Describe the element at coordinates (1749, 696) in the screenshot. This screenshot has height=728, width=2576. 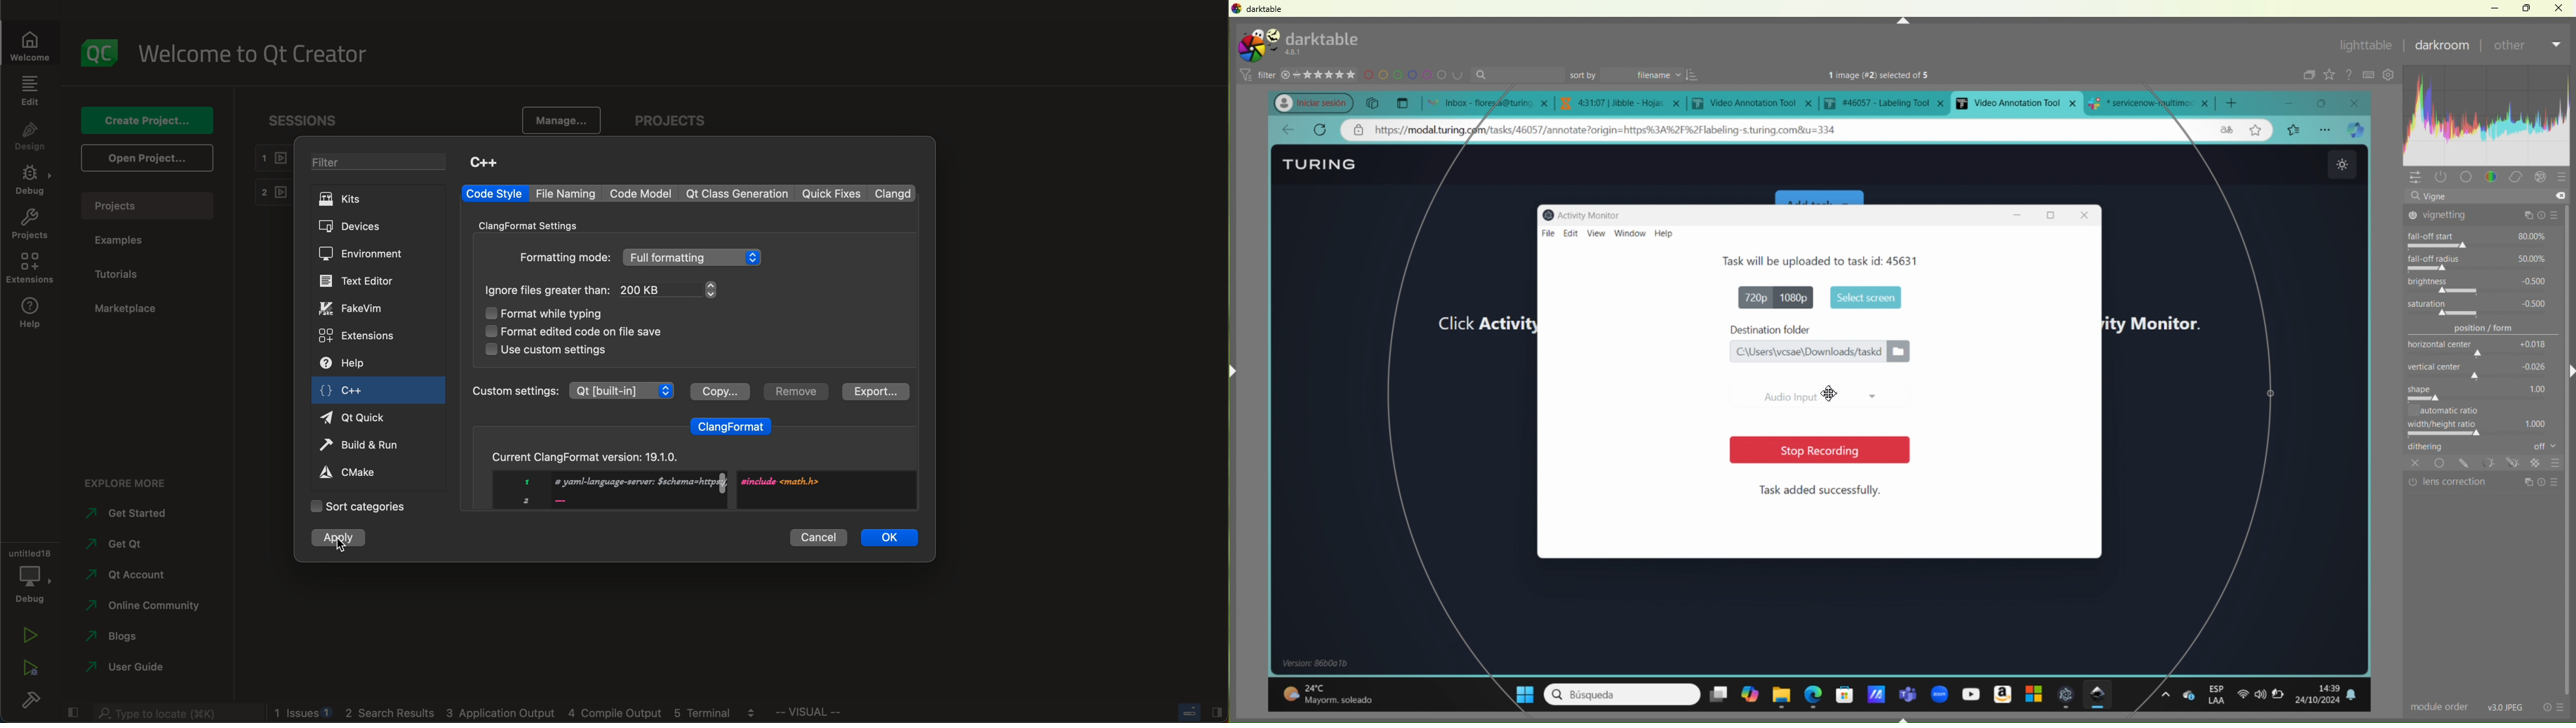
I see `copilot` at that location.